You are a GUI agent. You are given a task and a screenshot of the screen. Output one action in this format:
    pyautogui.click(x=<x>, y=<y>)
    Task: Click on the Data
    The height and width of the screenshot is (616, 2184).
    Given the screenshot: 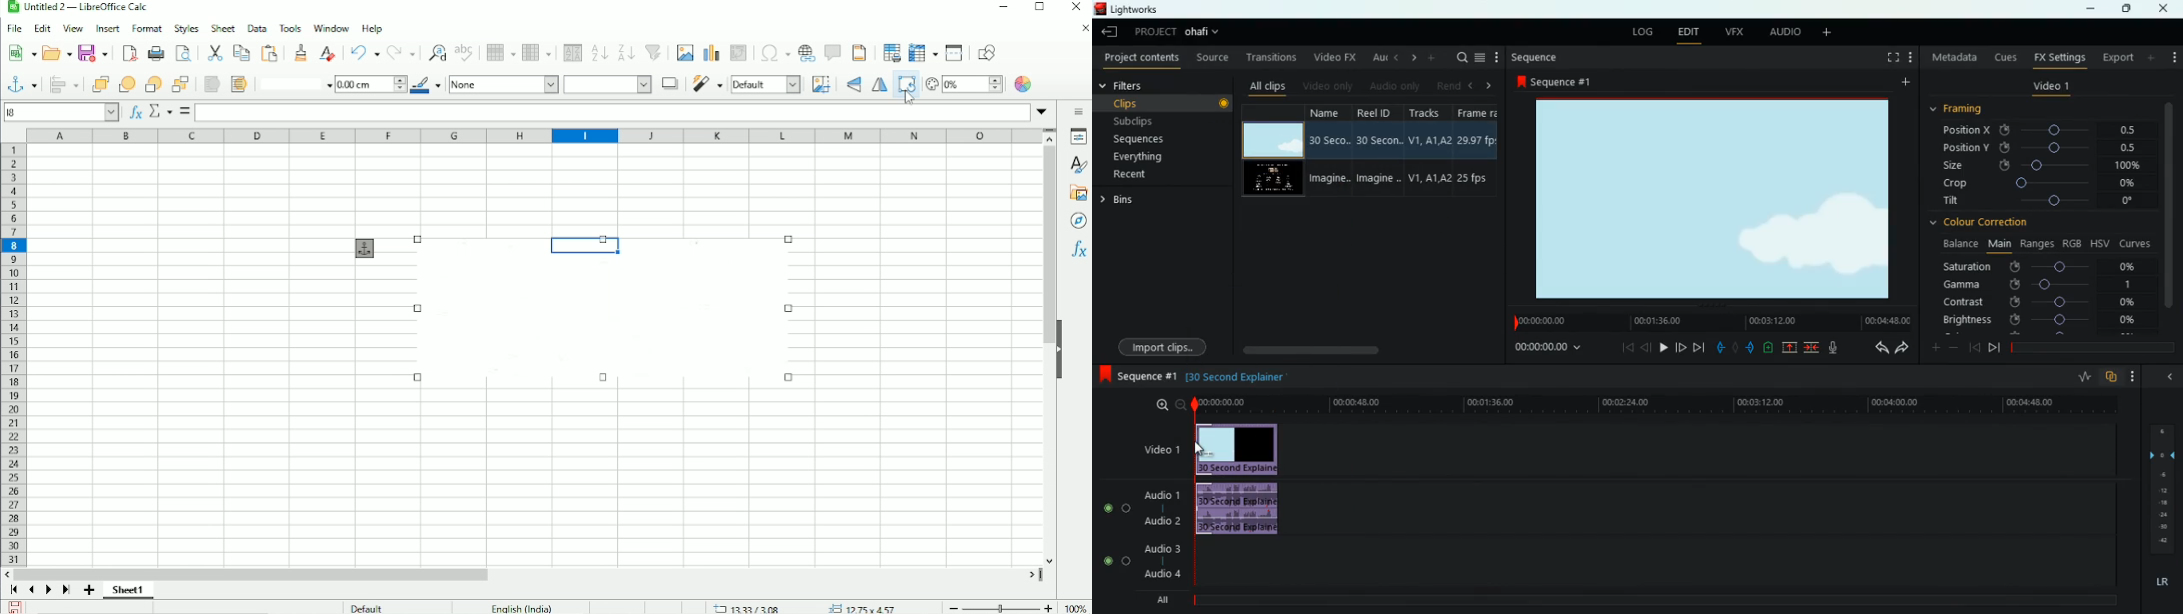 What is the action you would take?
    pyautogui.click(x=256, y=28)
    